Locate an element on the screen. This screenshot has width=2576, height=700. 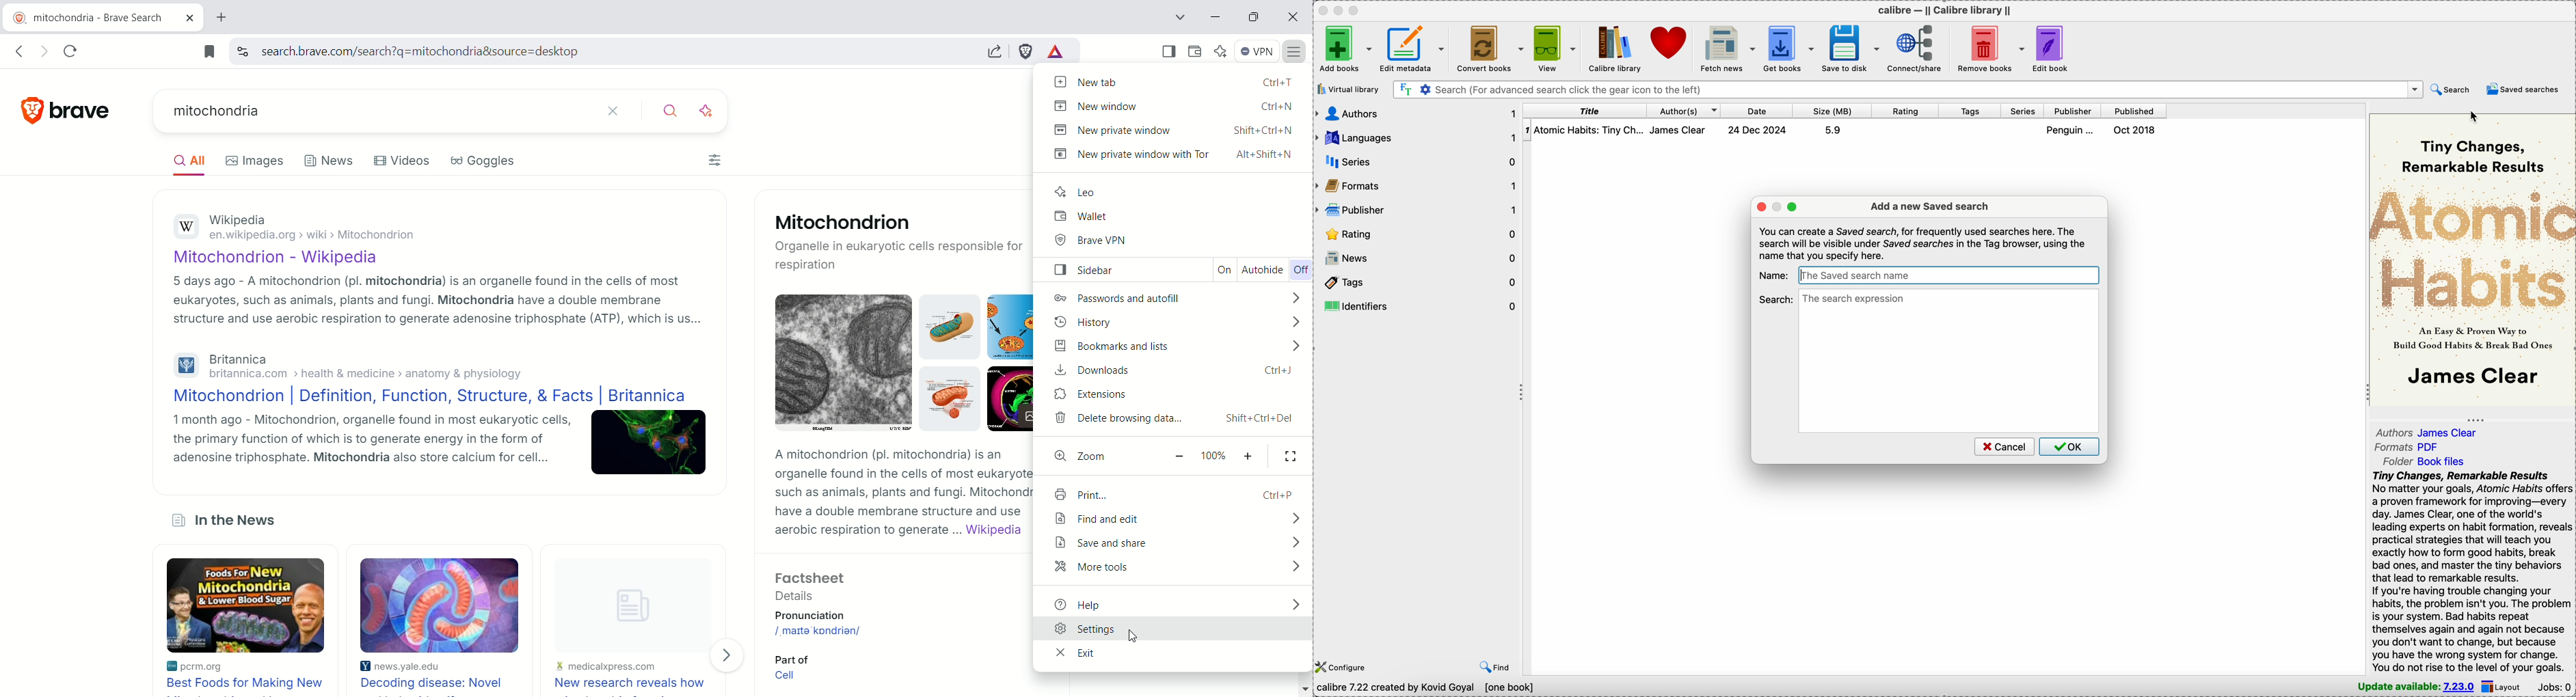
date is located at coordinates (1758, 111).